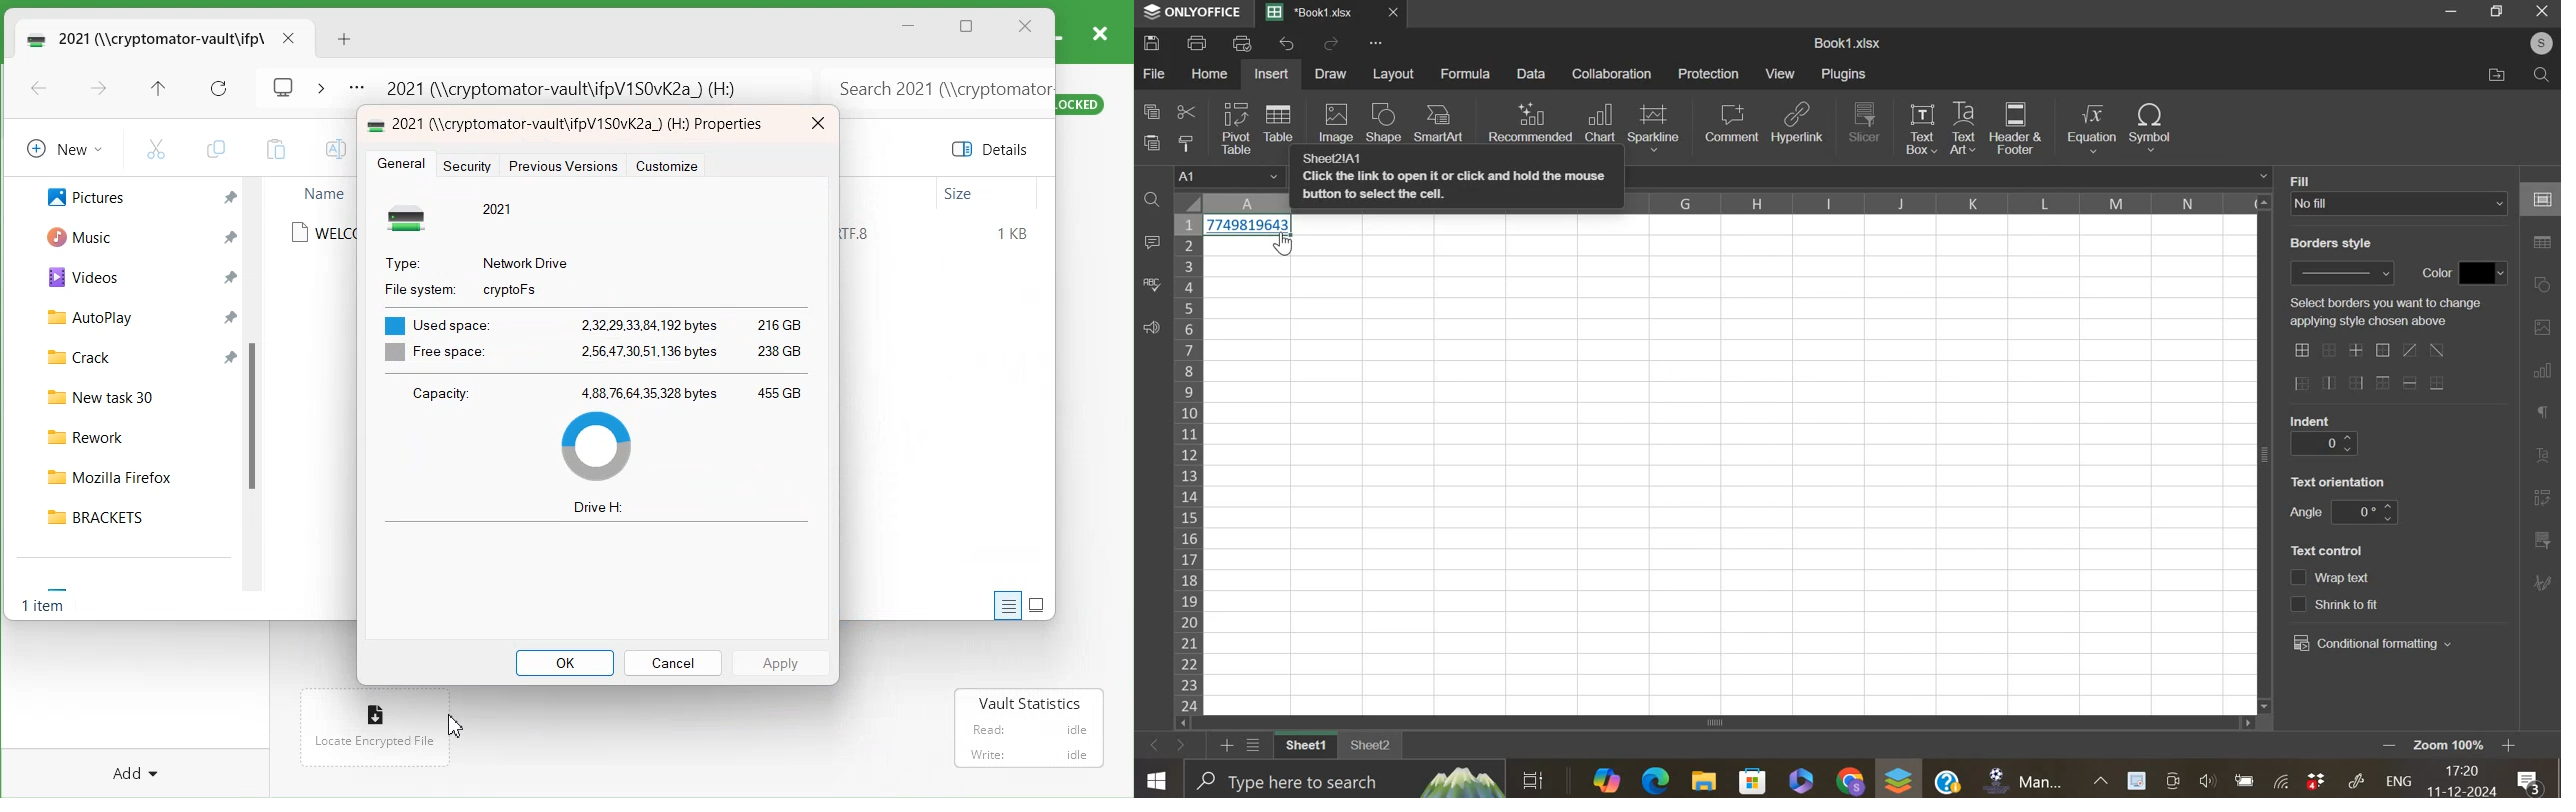 This screenshot has width=2576, height=812. Describe the element at coordinates (2341, 273) in the screenshot. I see `border style` at that location.